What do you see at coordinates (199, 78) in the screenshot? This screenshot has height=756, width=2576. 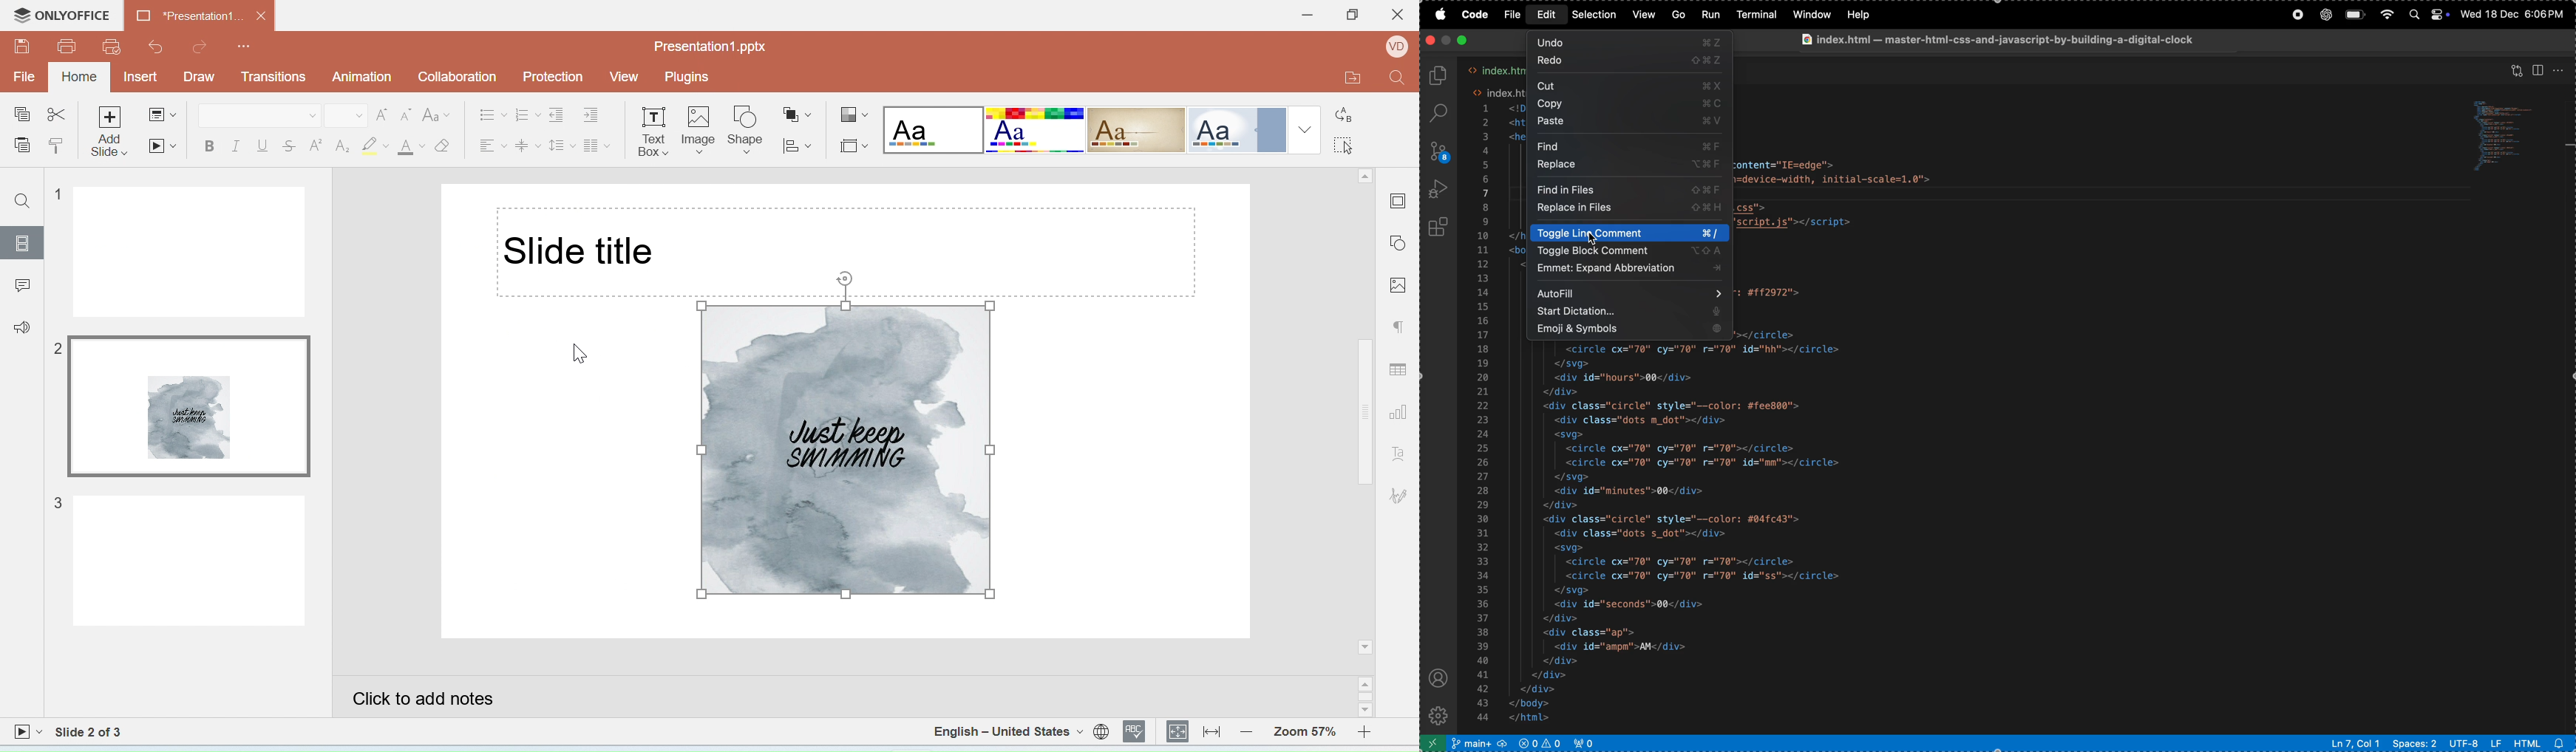 I see `Draw` at bounding box center [199, 78].